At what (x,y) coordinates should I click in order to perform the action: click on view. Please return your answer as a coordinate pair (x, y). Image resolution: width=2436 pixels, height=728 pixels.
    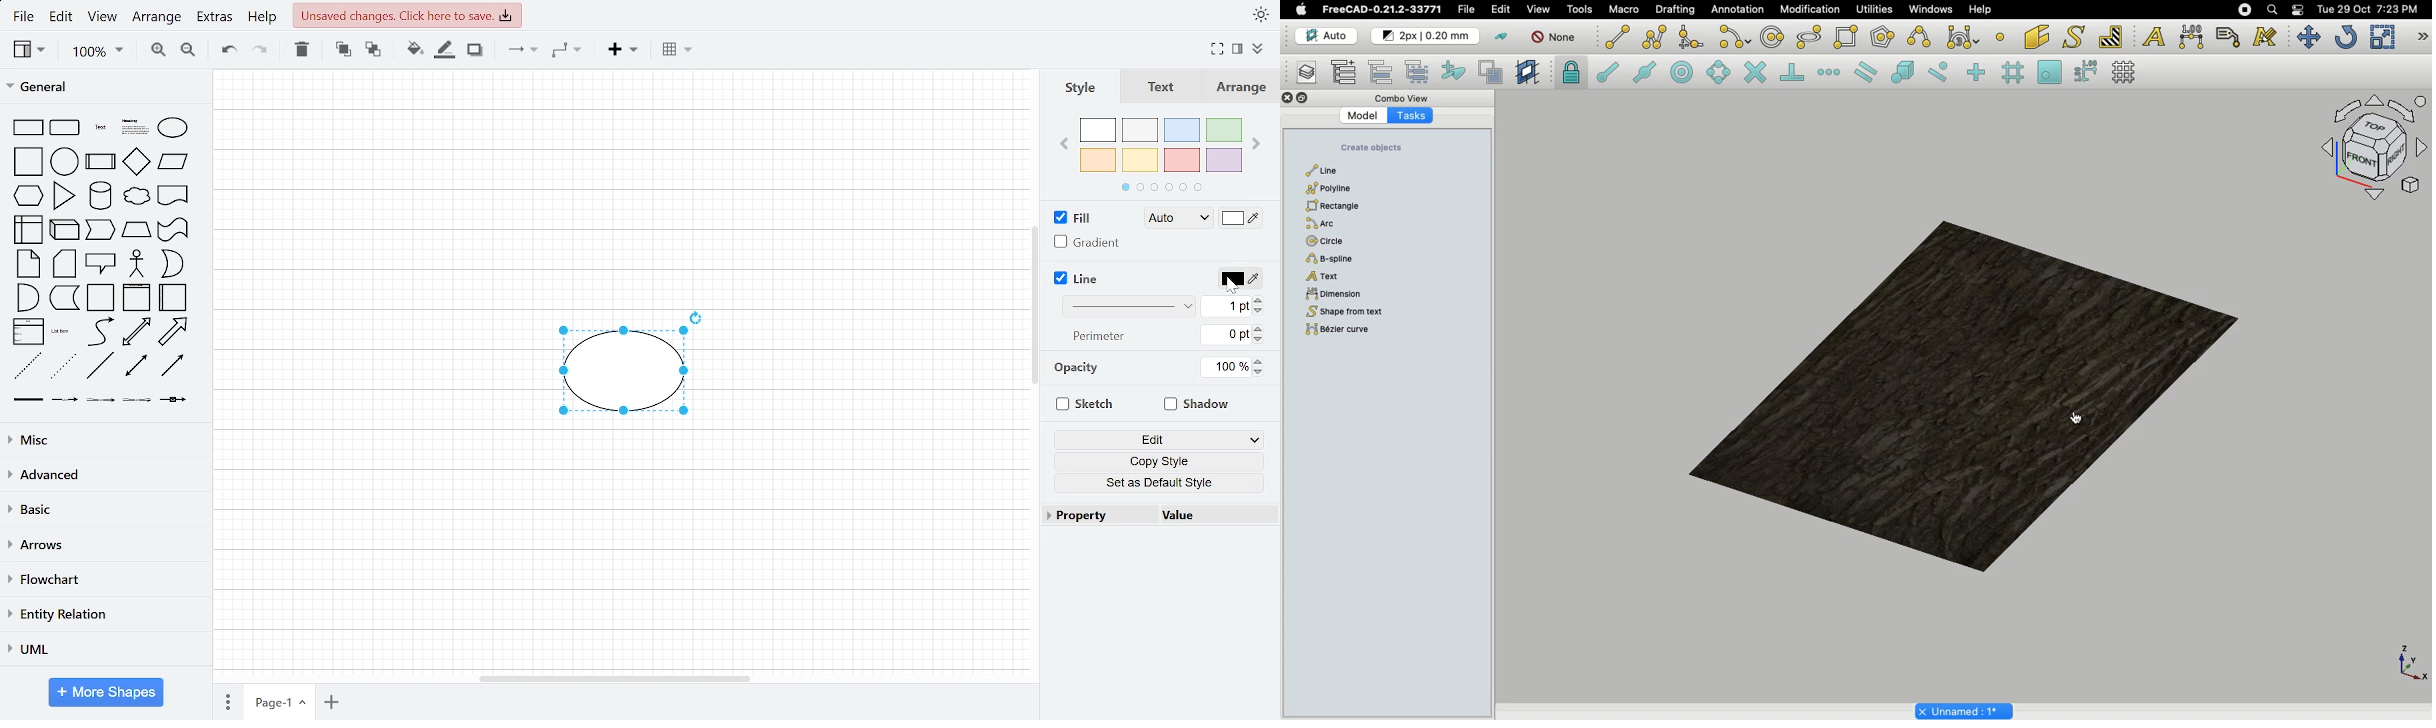
    Looking at the image, I should click on (29, 50).